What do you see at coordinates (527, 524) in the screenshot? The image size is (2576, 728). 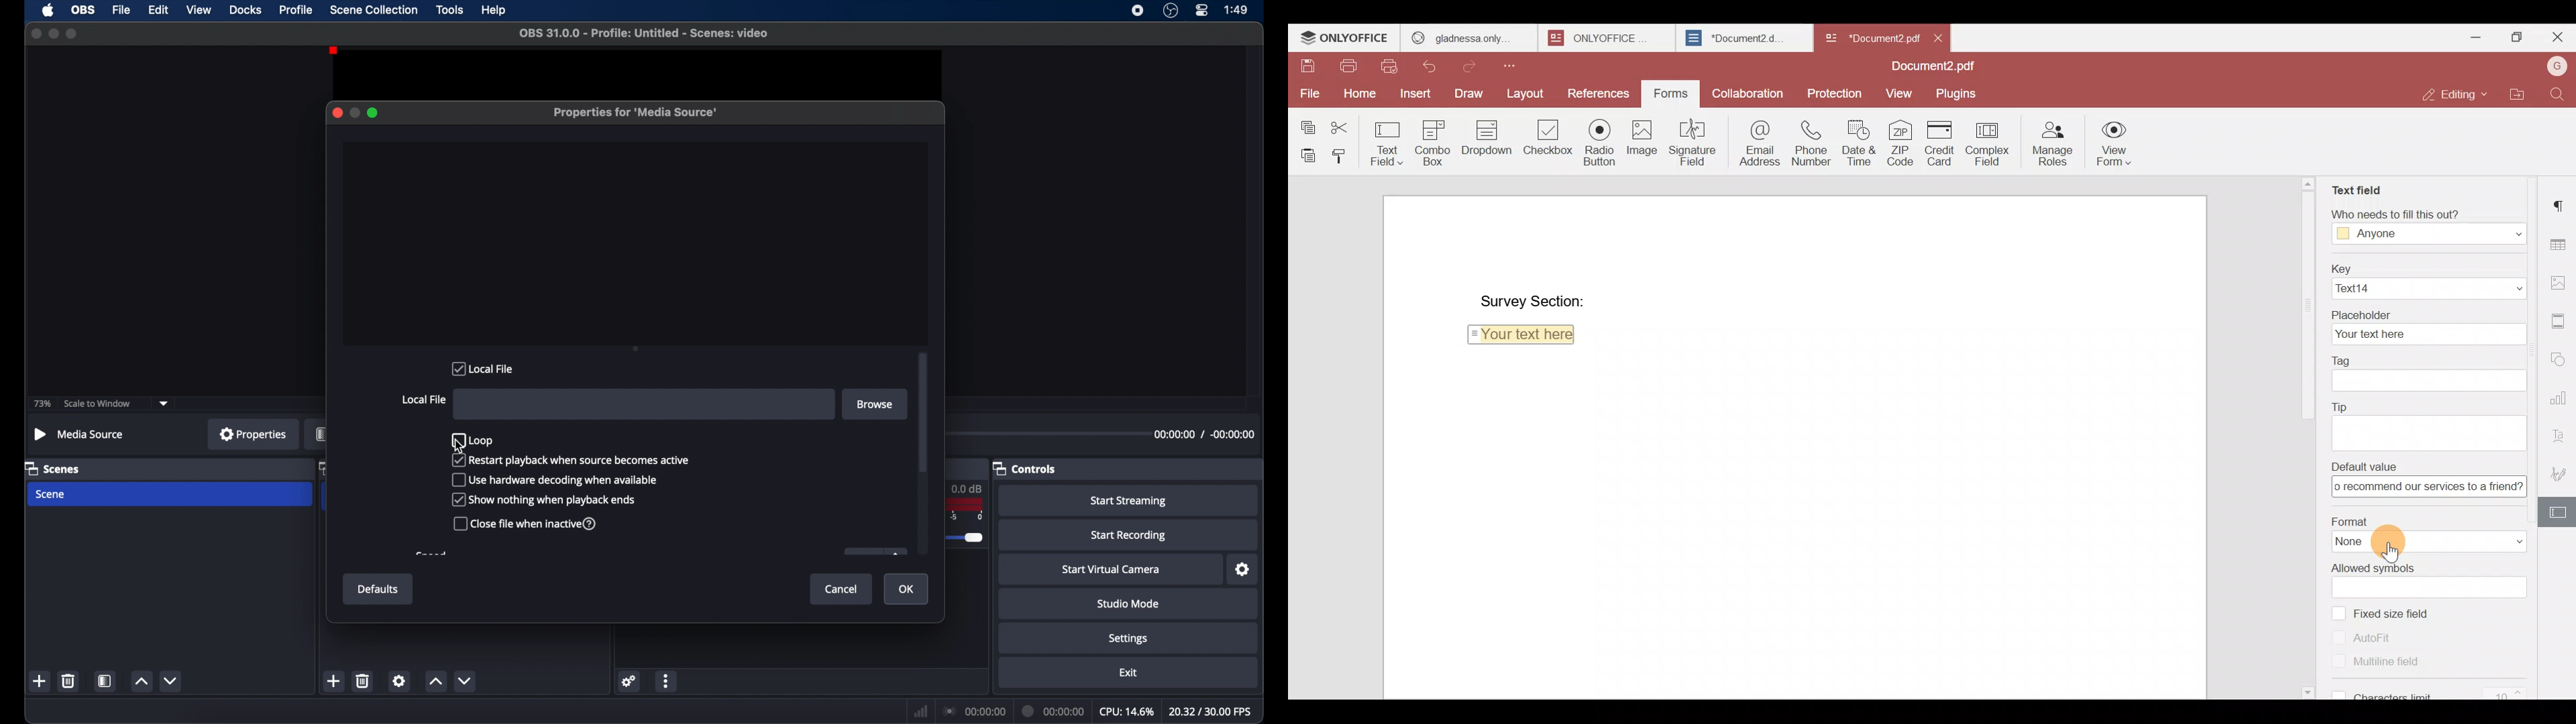 I see `checkbox` at bounding box center [527, 524].